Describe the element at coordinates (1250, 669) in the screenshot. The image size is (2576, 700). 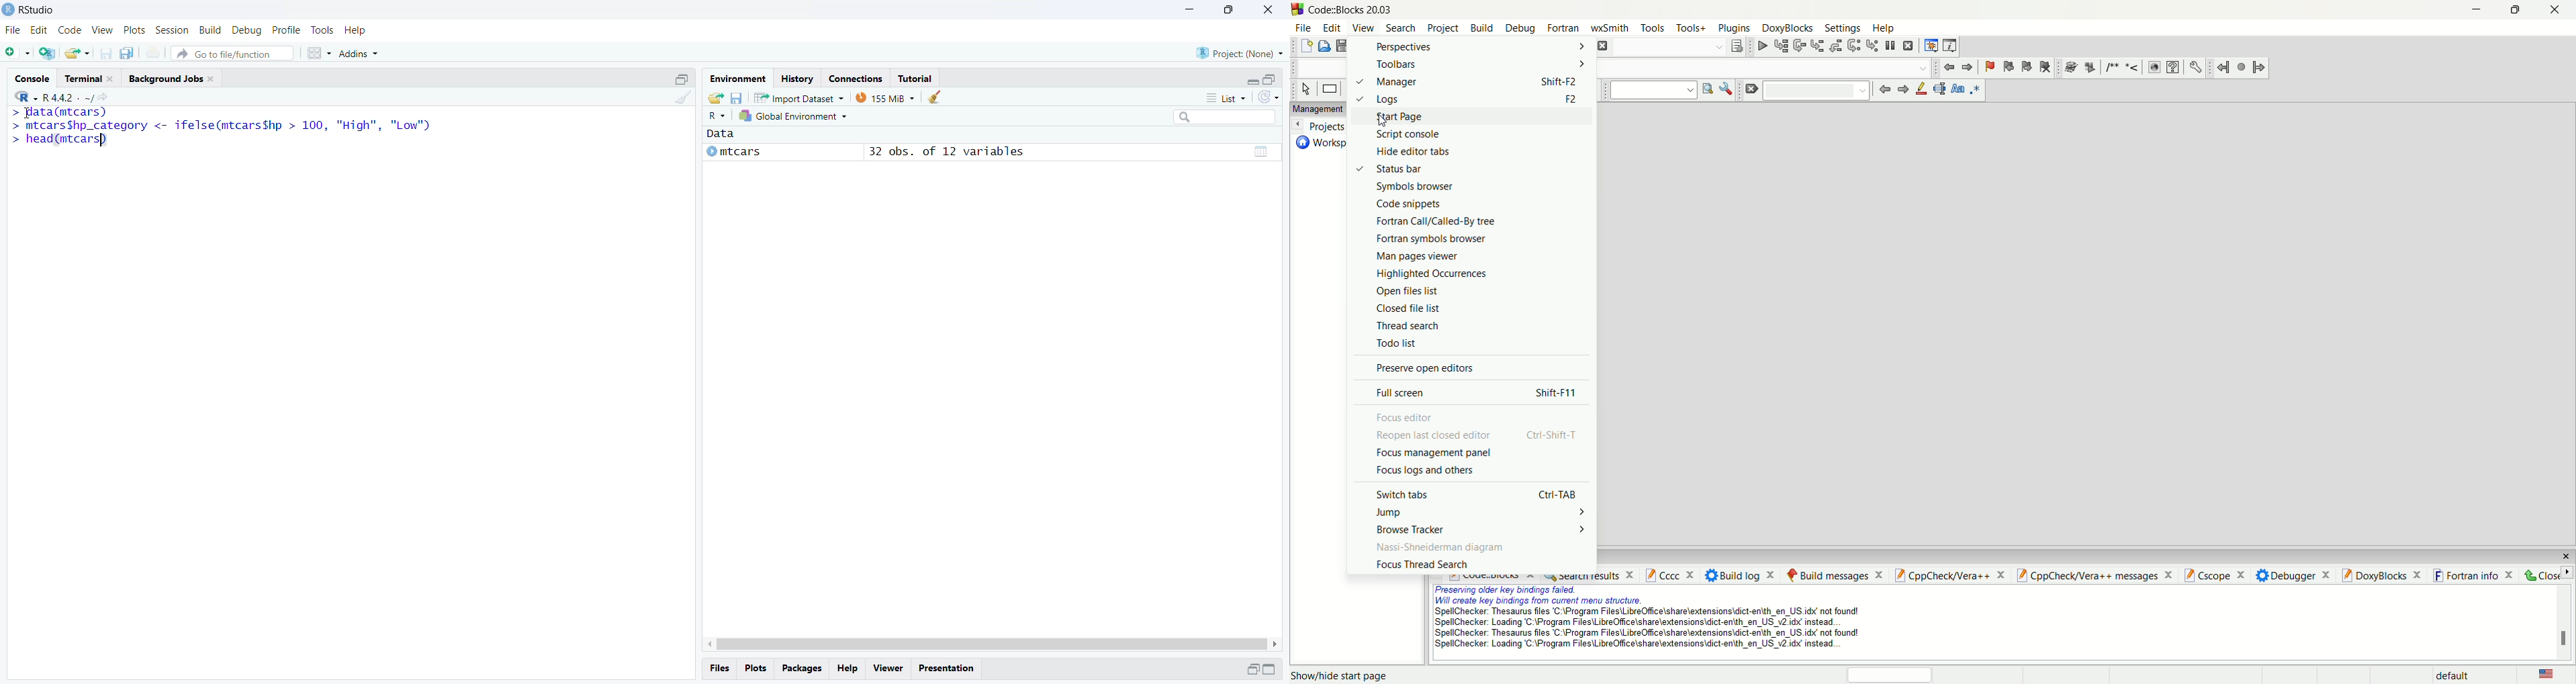
I see `Minimize` at that location.